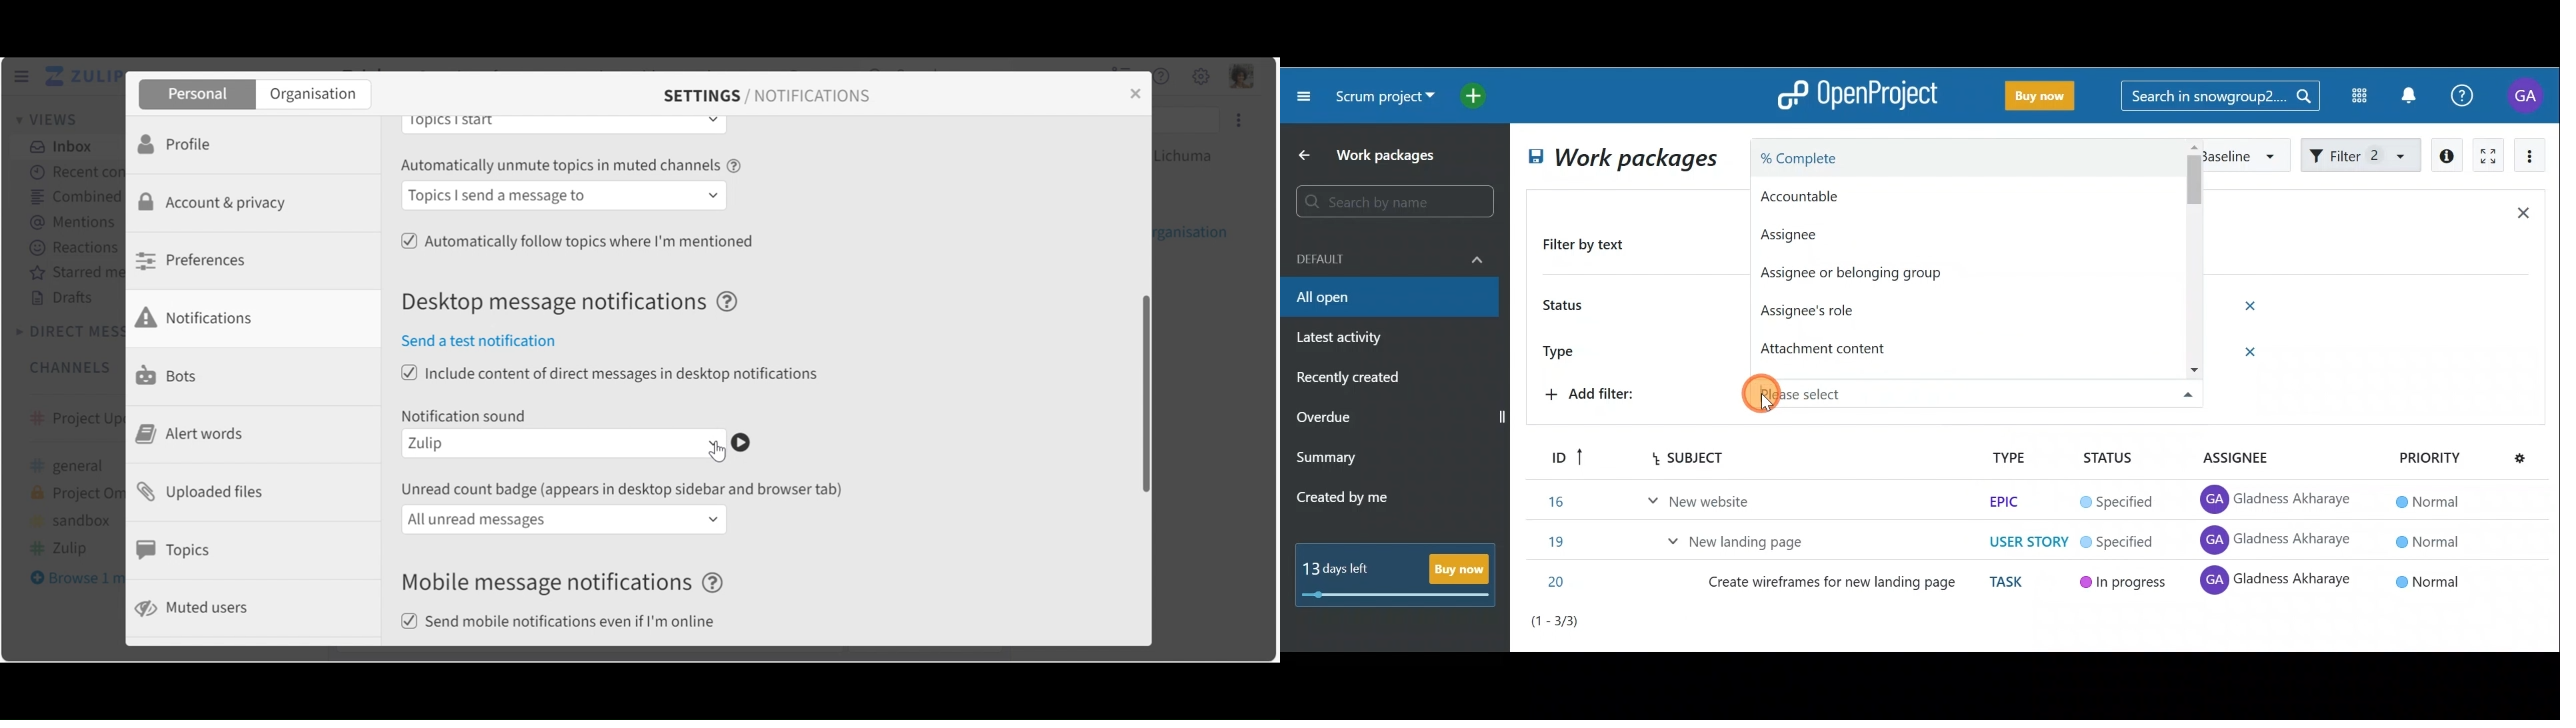 The image size is (2576, 728). I want to click on Add Filter, so click(1596, 397).